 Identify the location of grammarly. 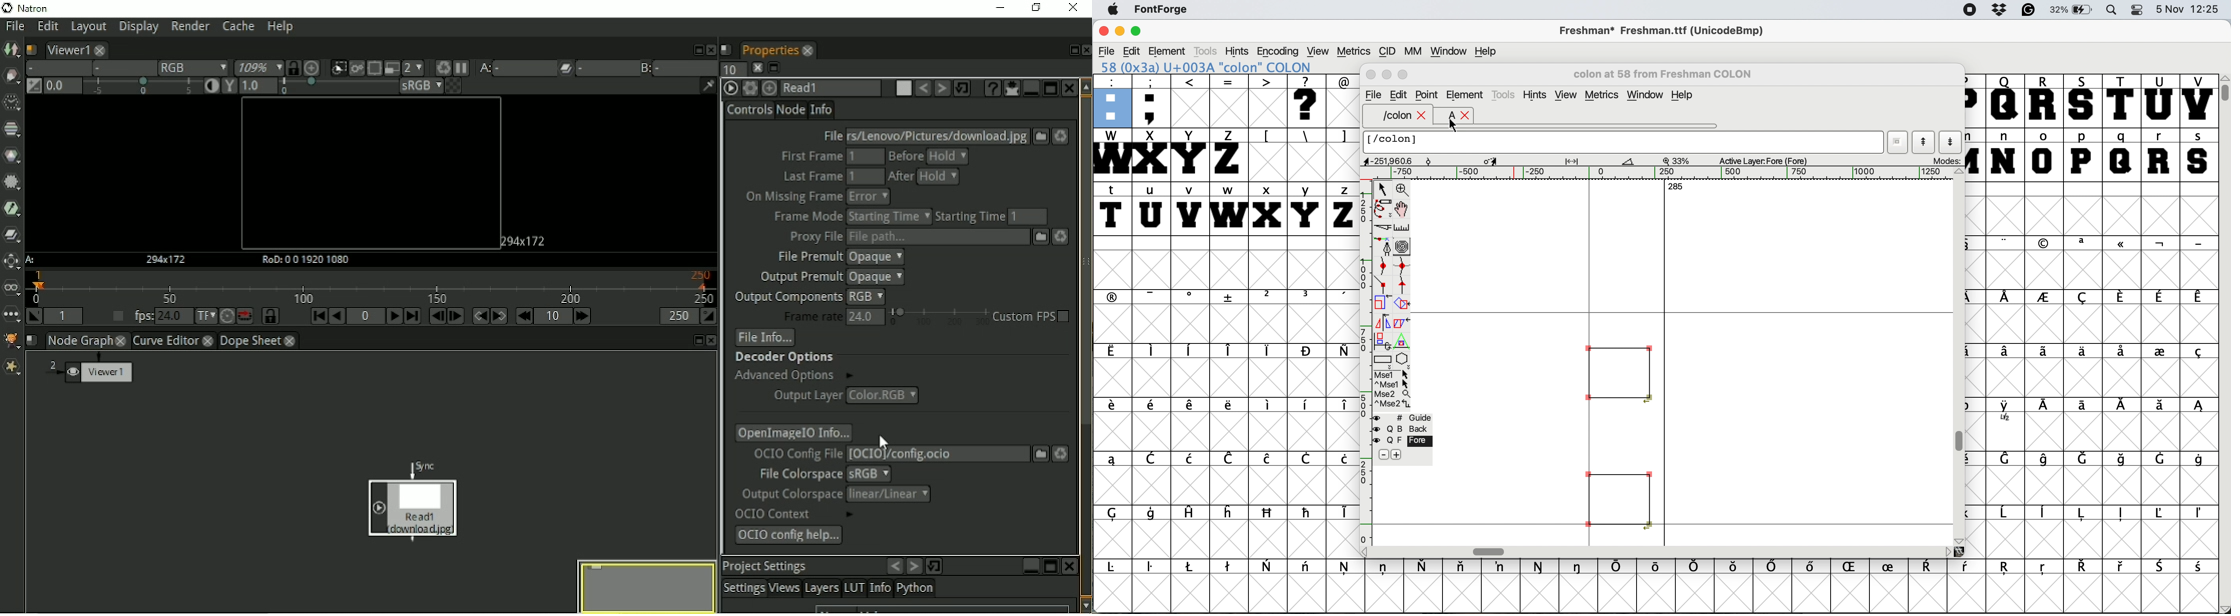
(2031, 11).